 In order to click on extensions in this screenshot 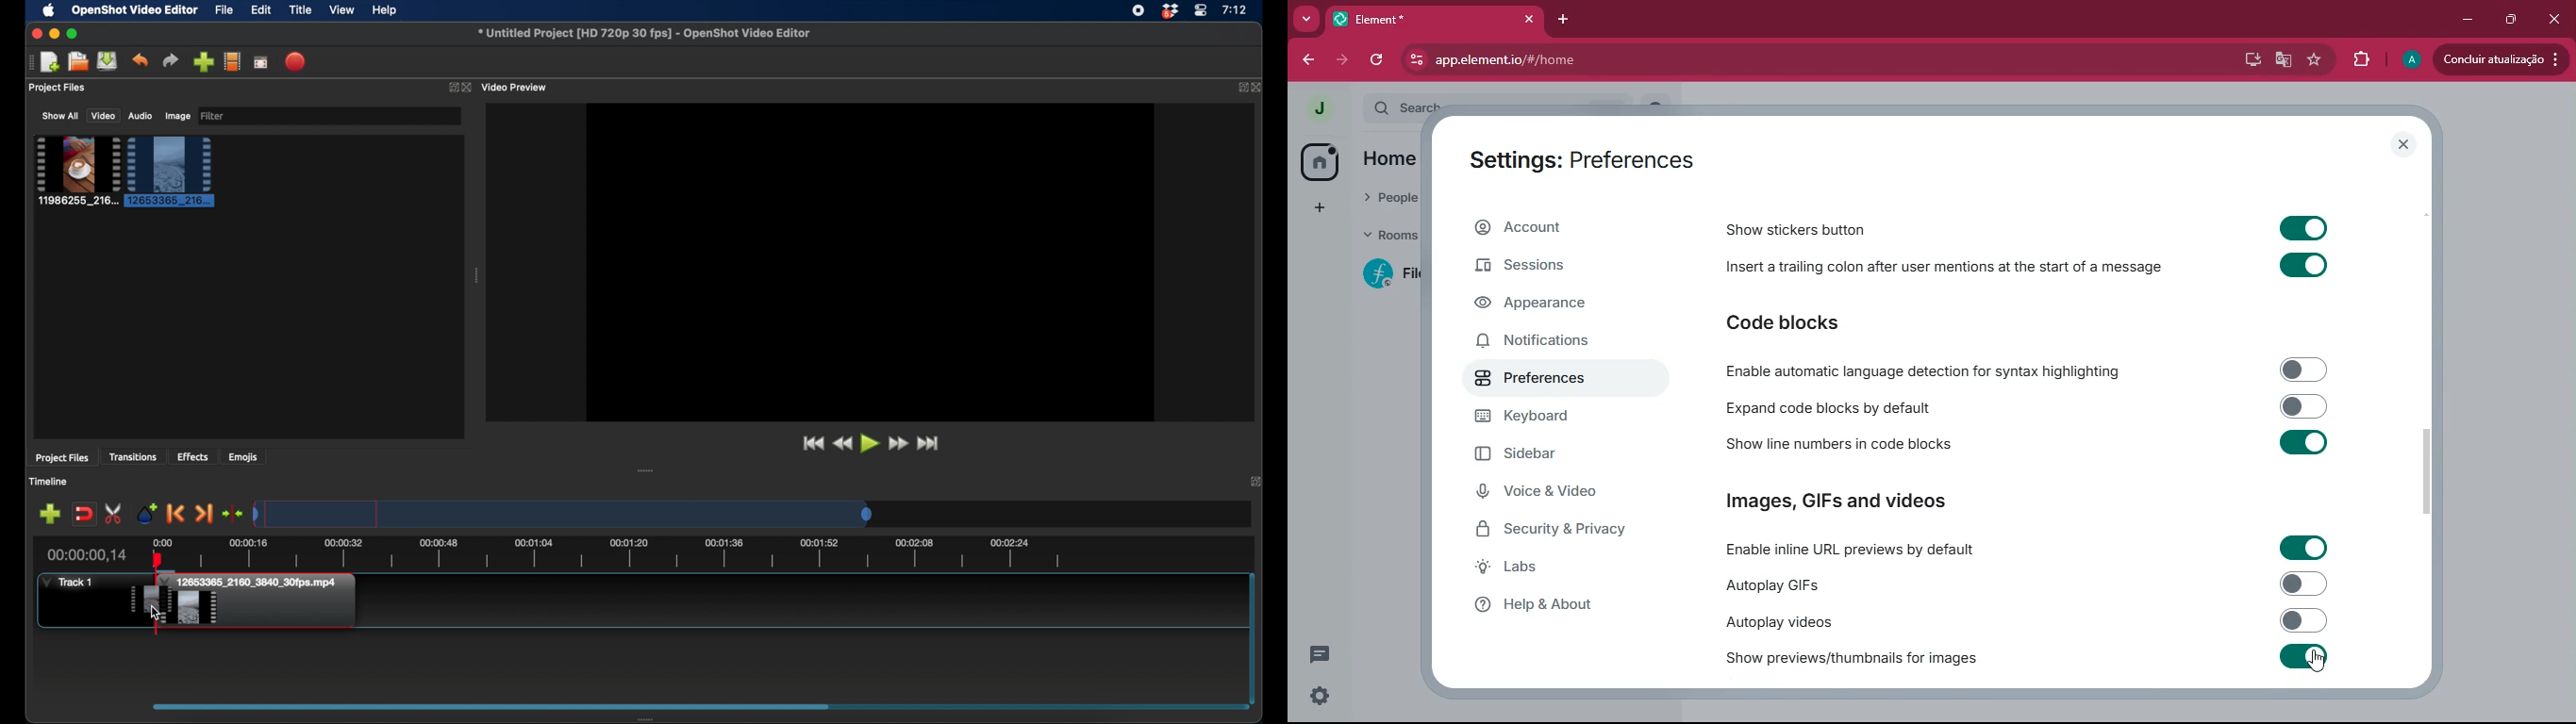, I will do `click(2359, 61)`.